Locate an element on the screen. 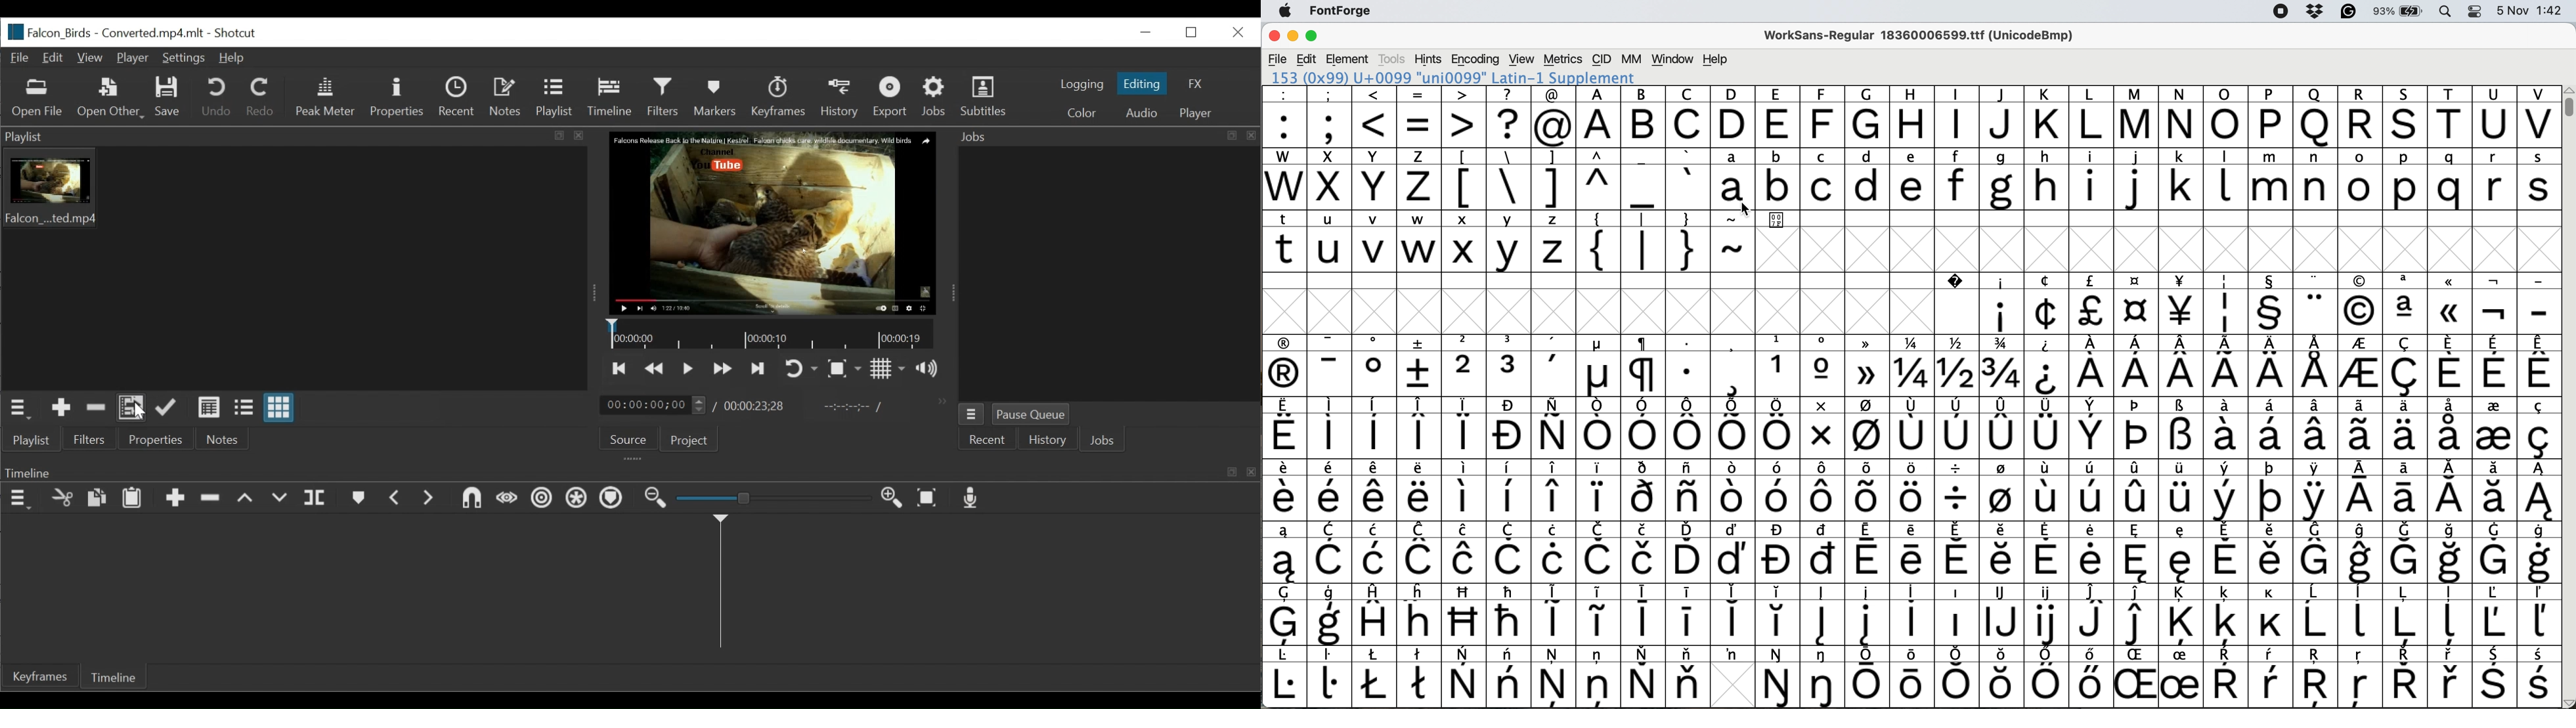 The height and width of the screenshot is (728, 2576).  is located at coordinates (1421, 614).